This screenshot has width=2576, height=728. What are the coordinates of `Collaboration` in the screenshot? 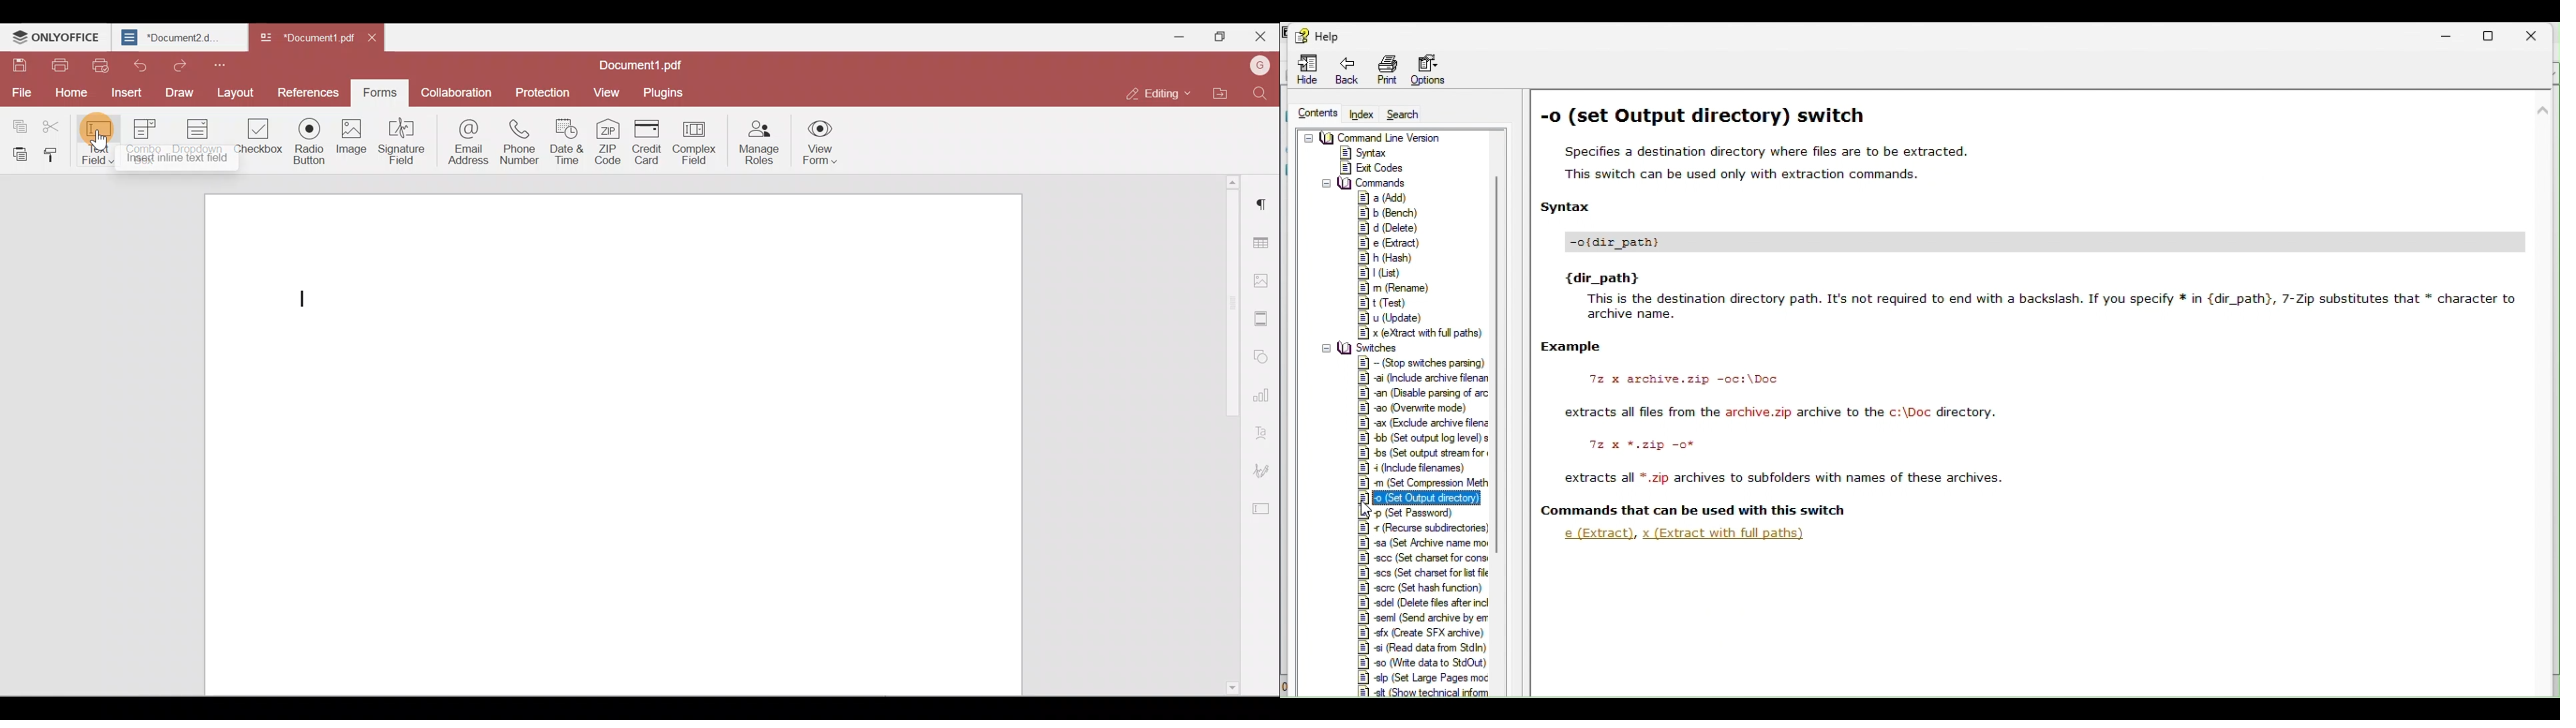 It's located at (461, 91).